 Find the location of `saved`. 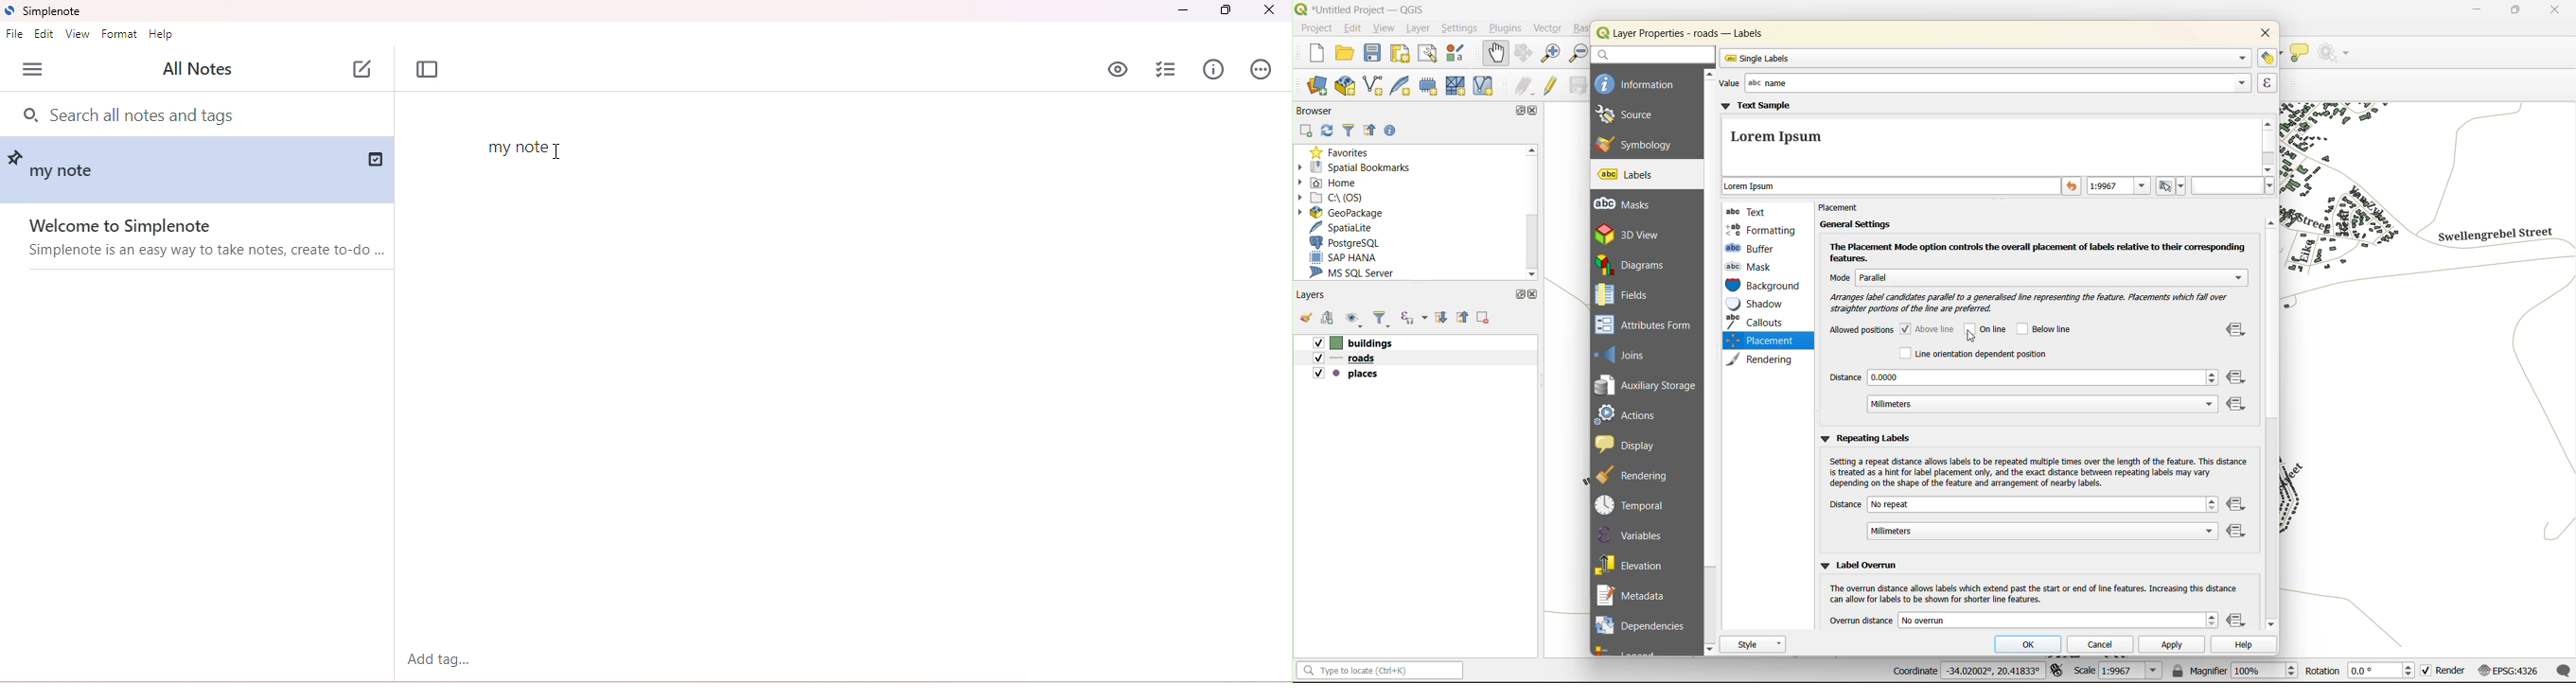

saved is located at coordinates (373, 158).